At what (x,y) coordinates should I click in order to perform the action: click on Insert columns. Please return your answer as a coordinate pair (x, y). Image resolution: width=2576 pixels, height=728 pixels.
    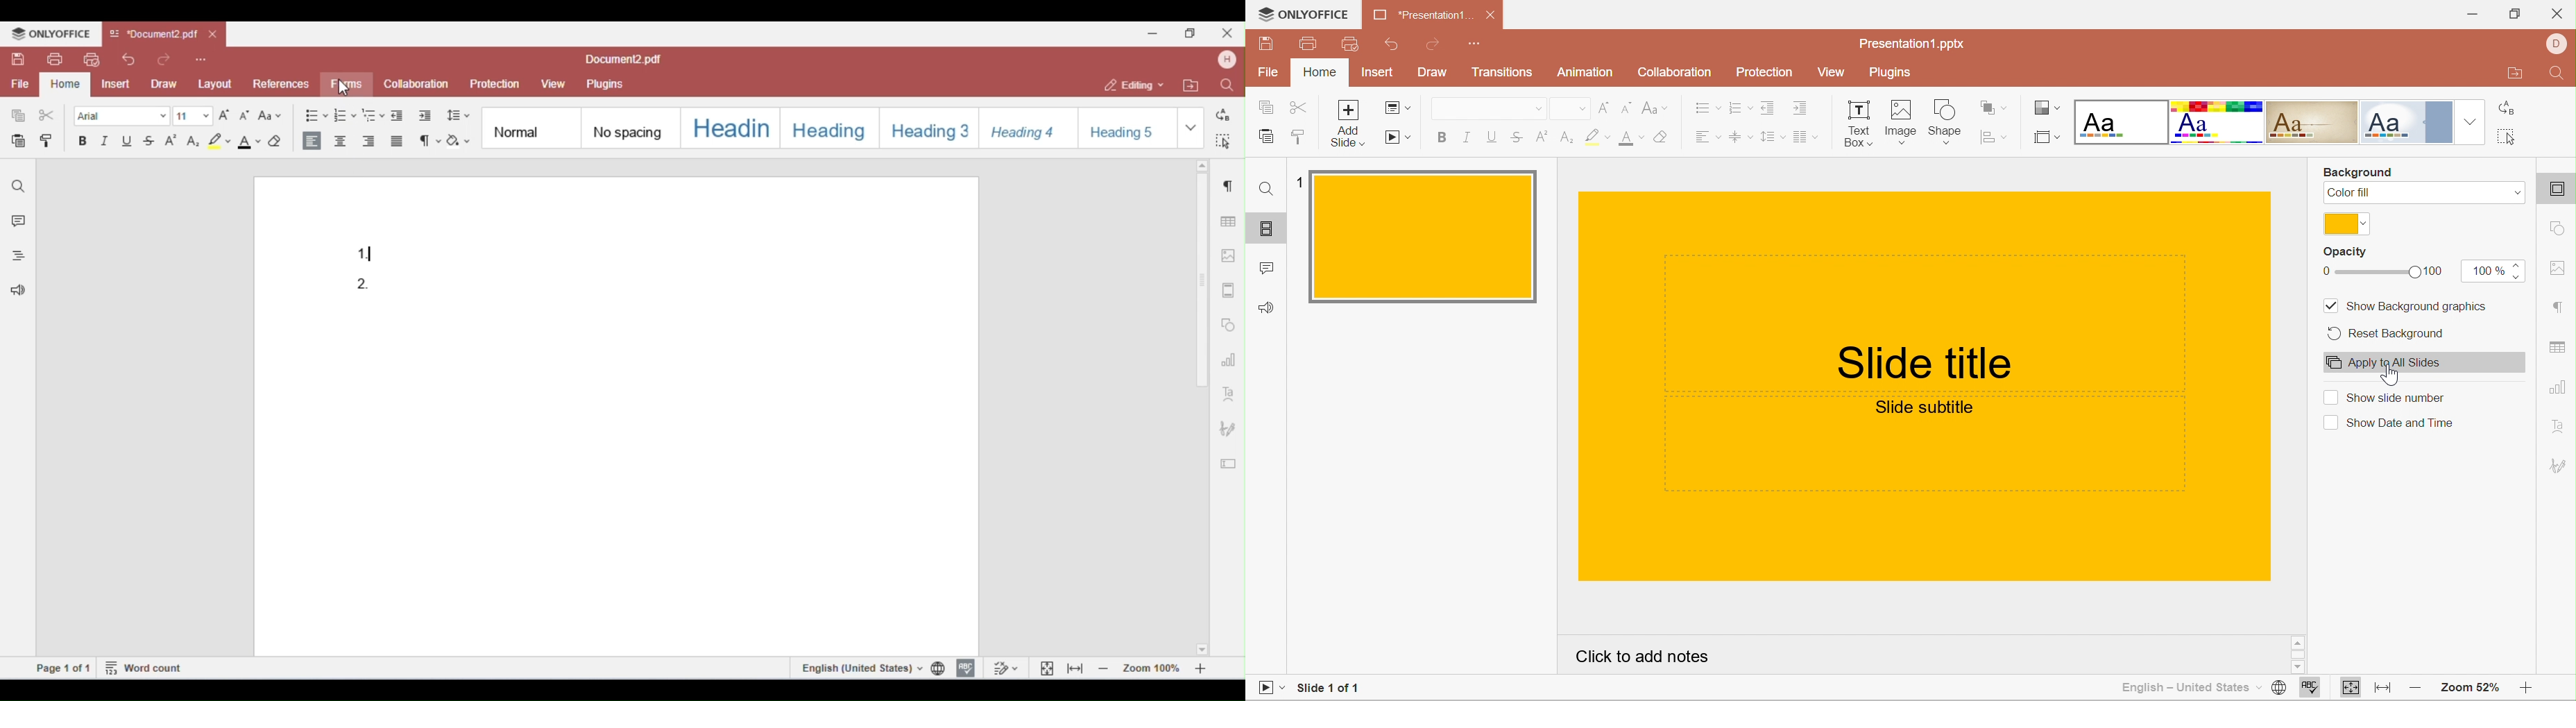
    Looking at the image, I should click on (1808, 137).